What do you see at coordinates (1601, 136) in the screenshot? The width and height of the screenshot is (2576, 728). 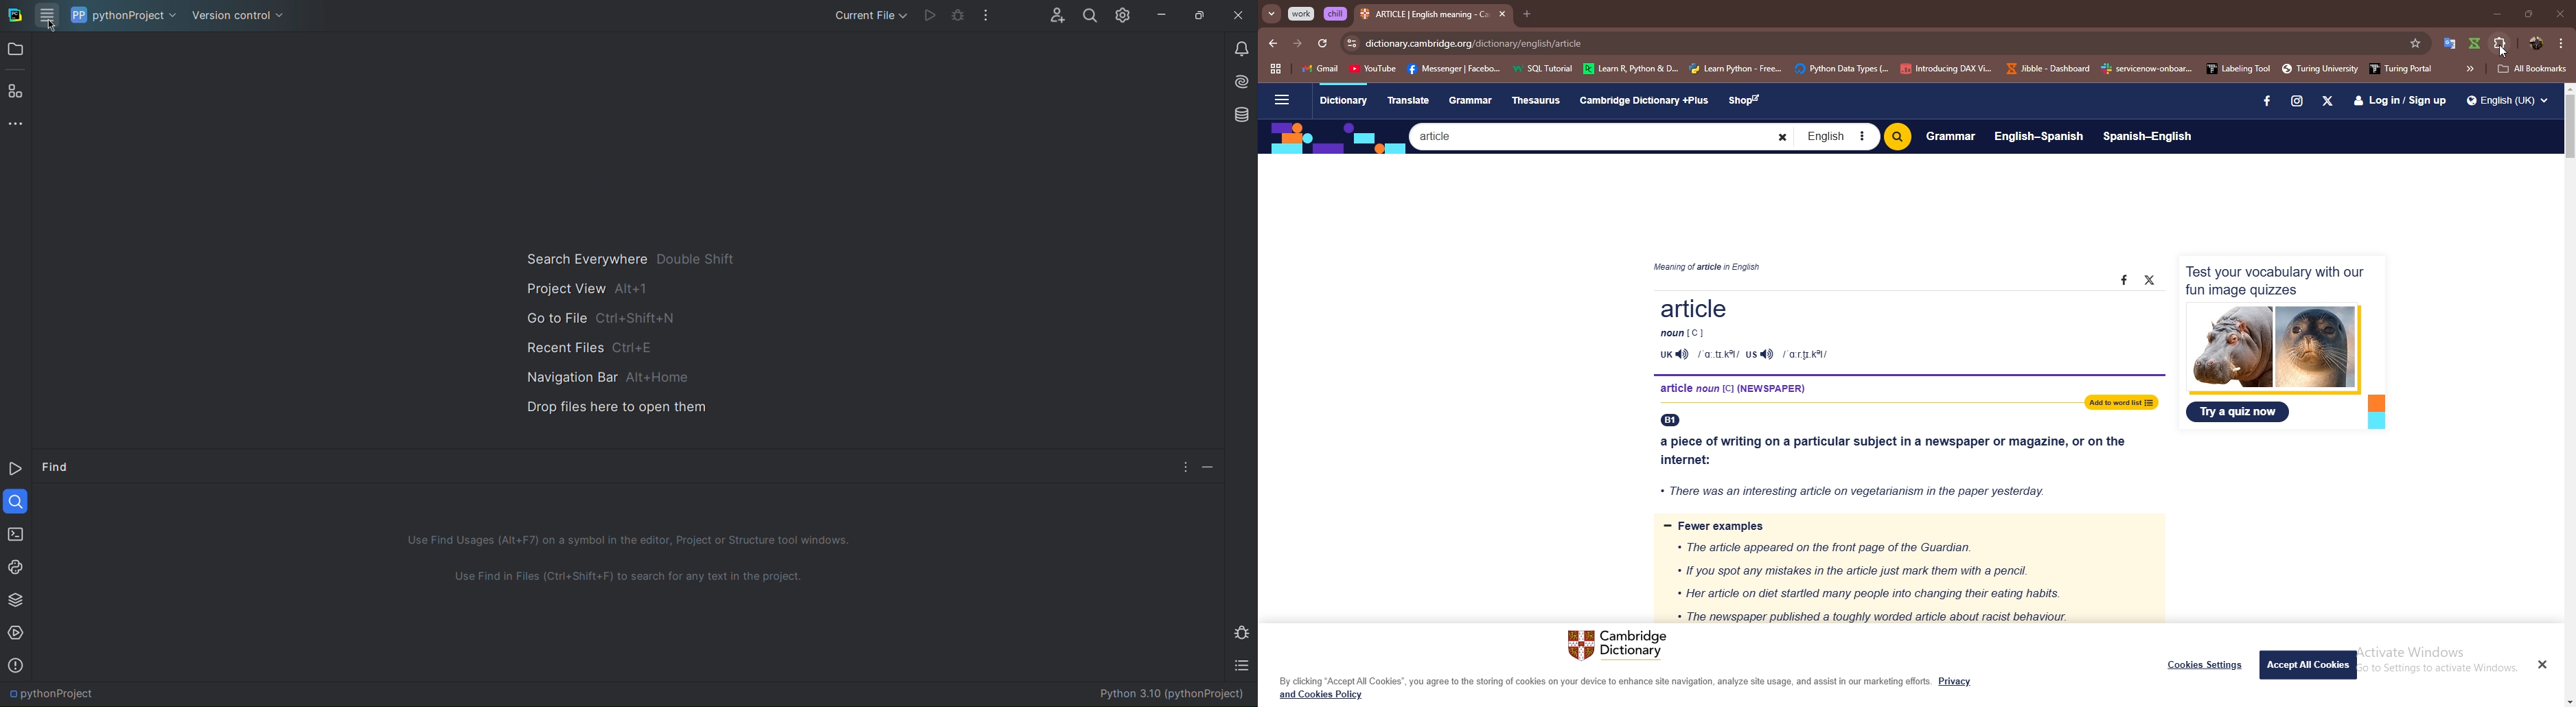 I see `Search bar` at bounding box center [1601, 136].